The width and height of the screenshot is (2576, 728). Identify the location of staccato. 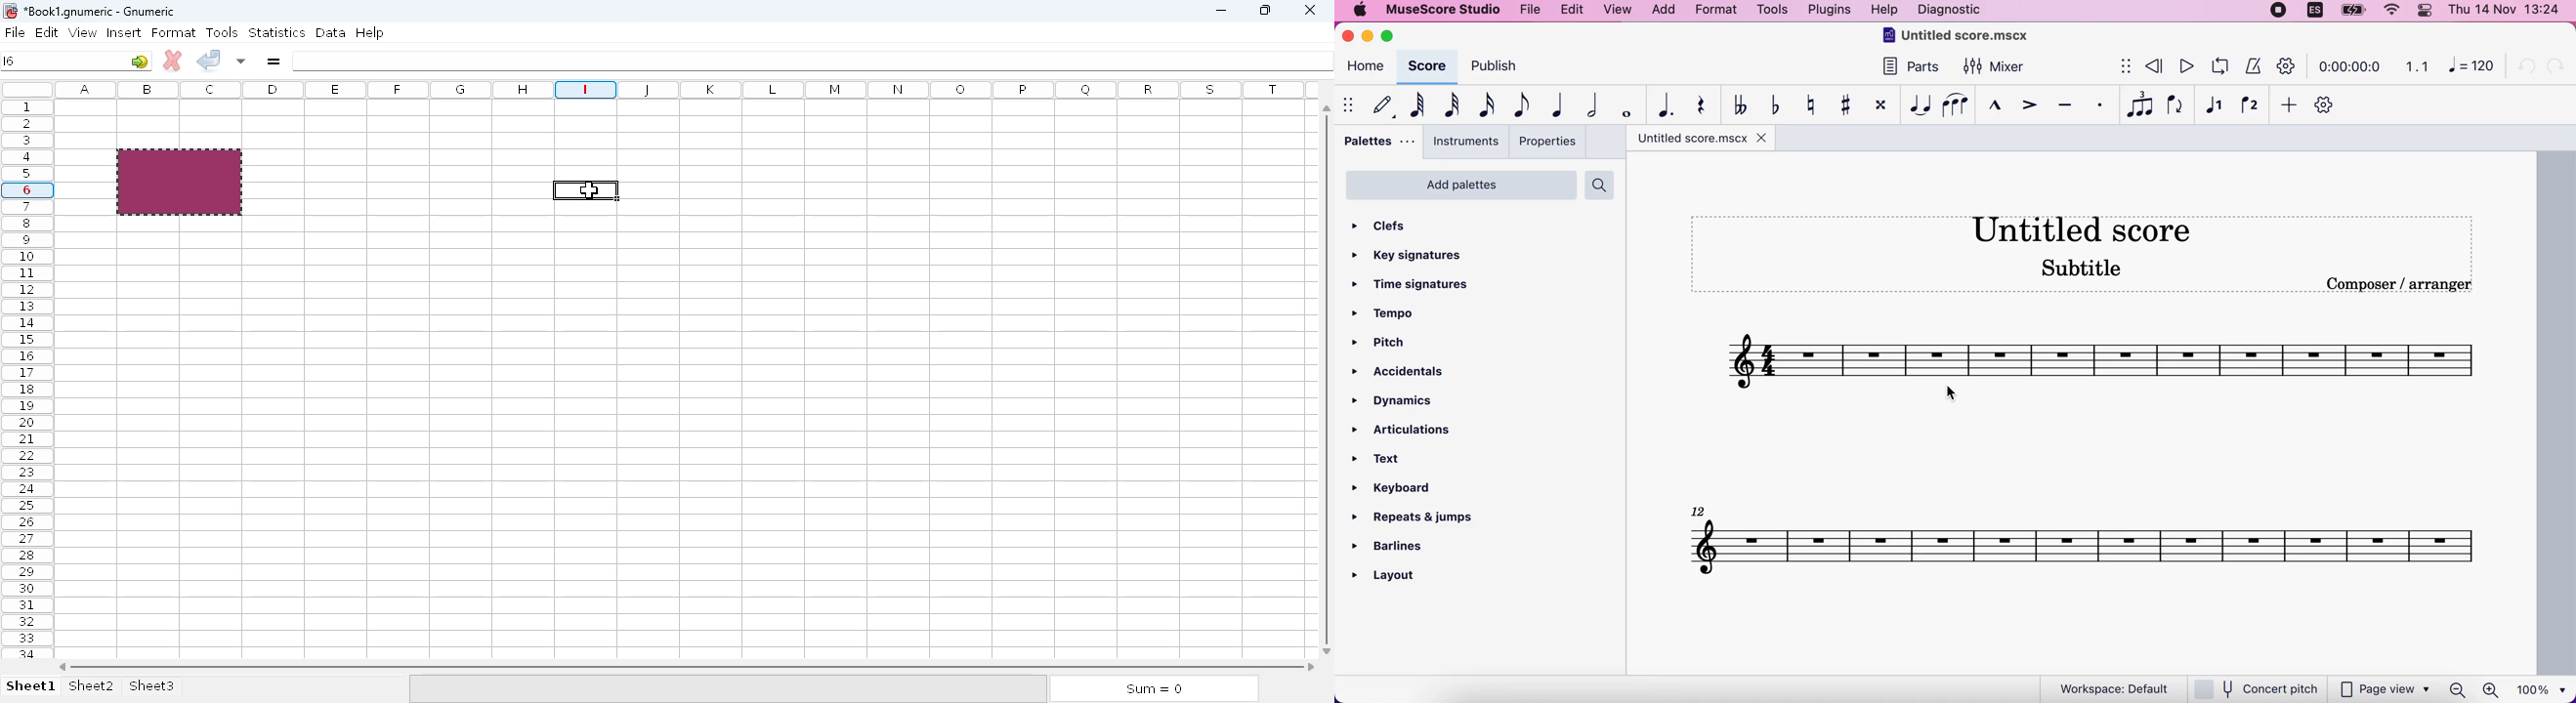
(2099, 107).